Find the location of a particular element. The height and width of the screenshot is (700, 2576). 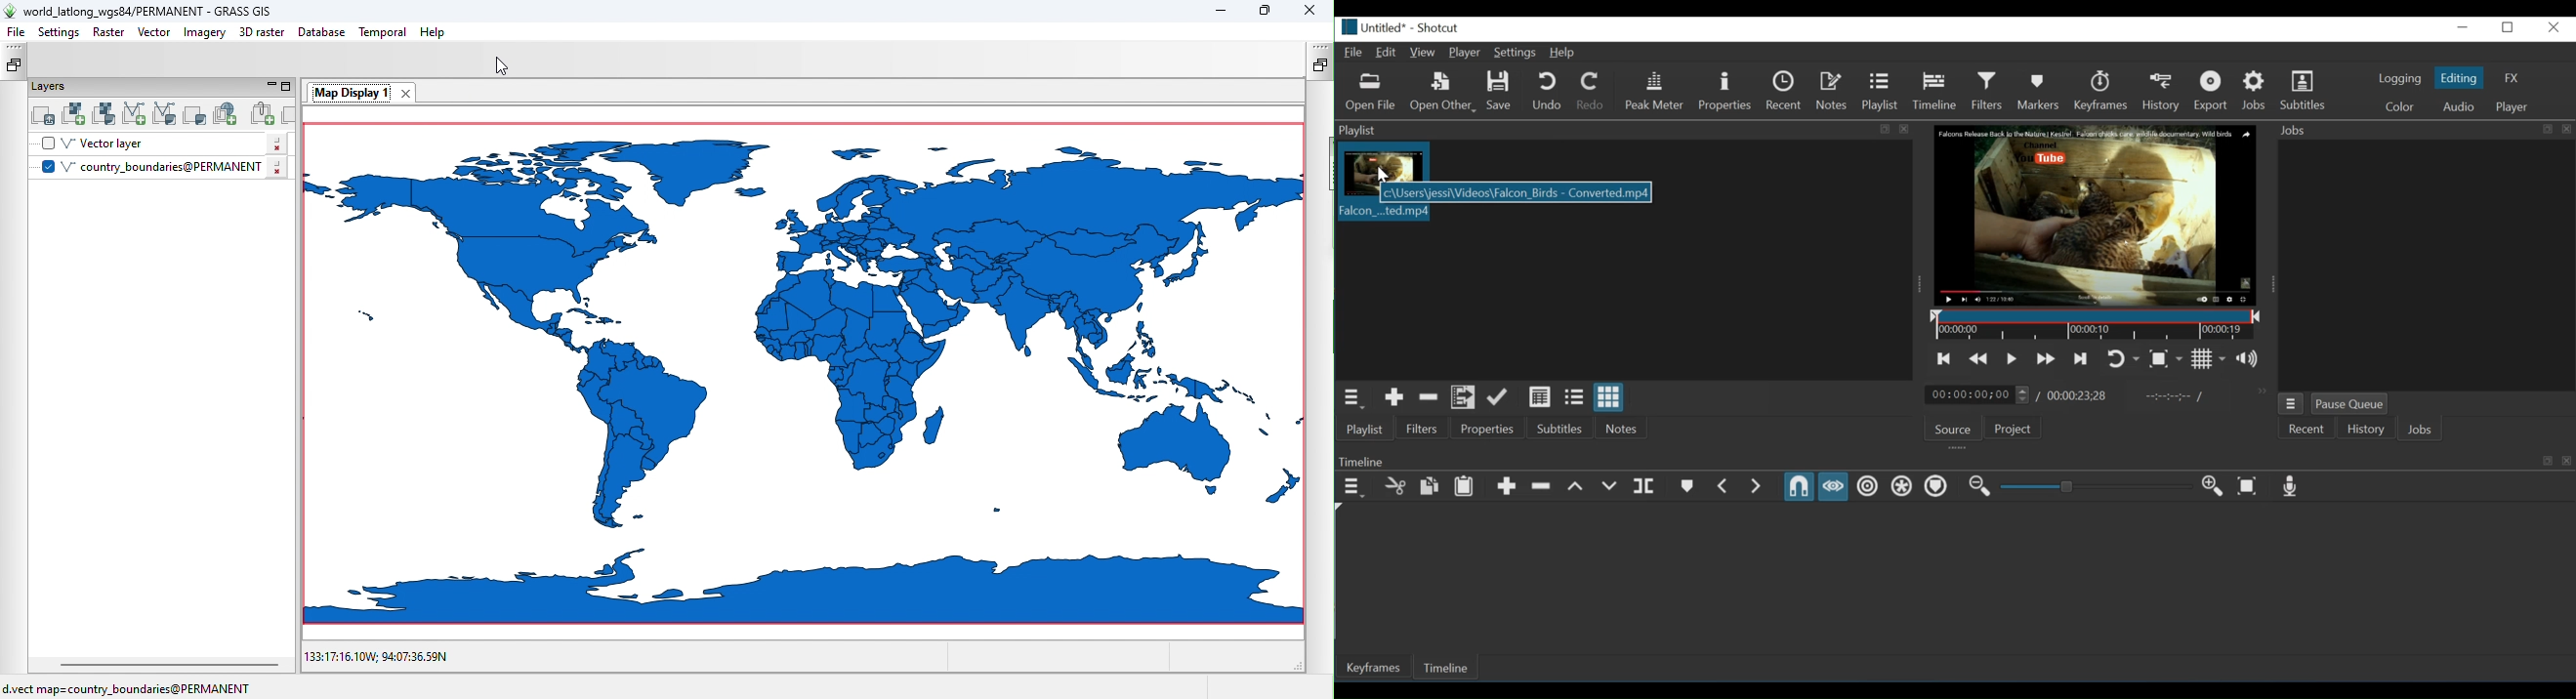

Open Other is located at coordinates (1444, 93).